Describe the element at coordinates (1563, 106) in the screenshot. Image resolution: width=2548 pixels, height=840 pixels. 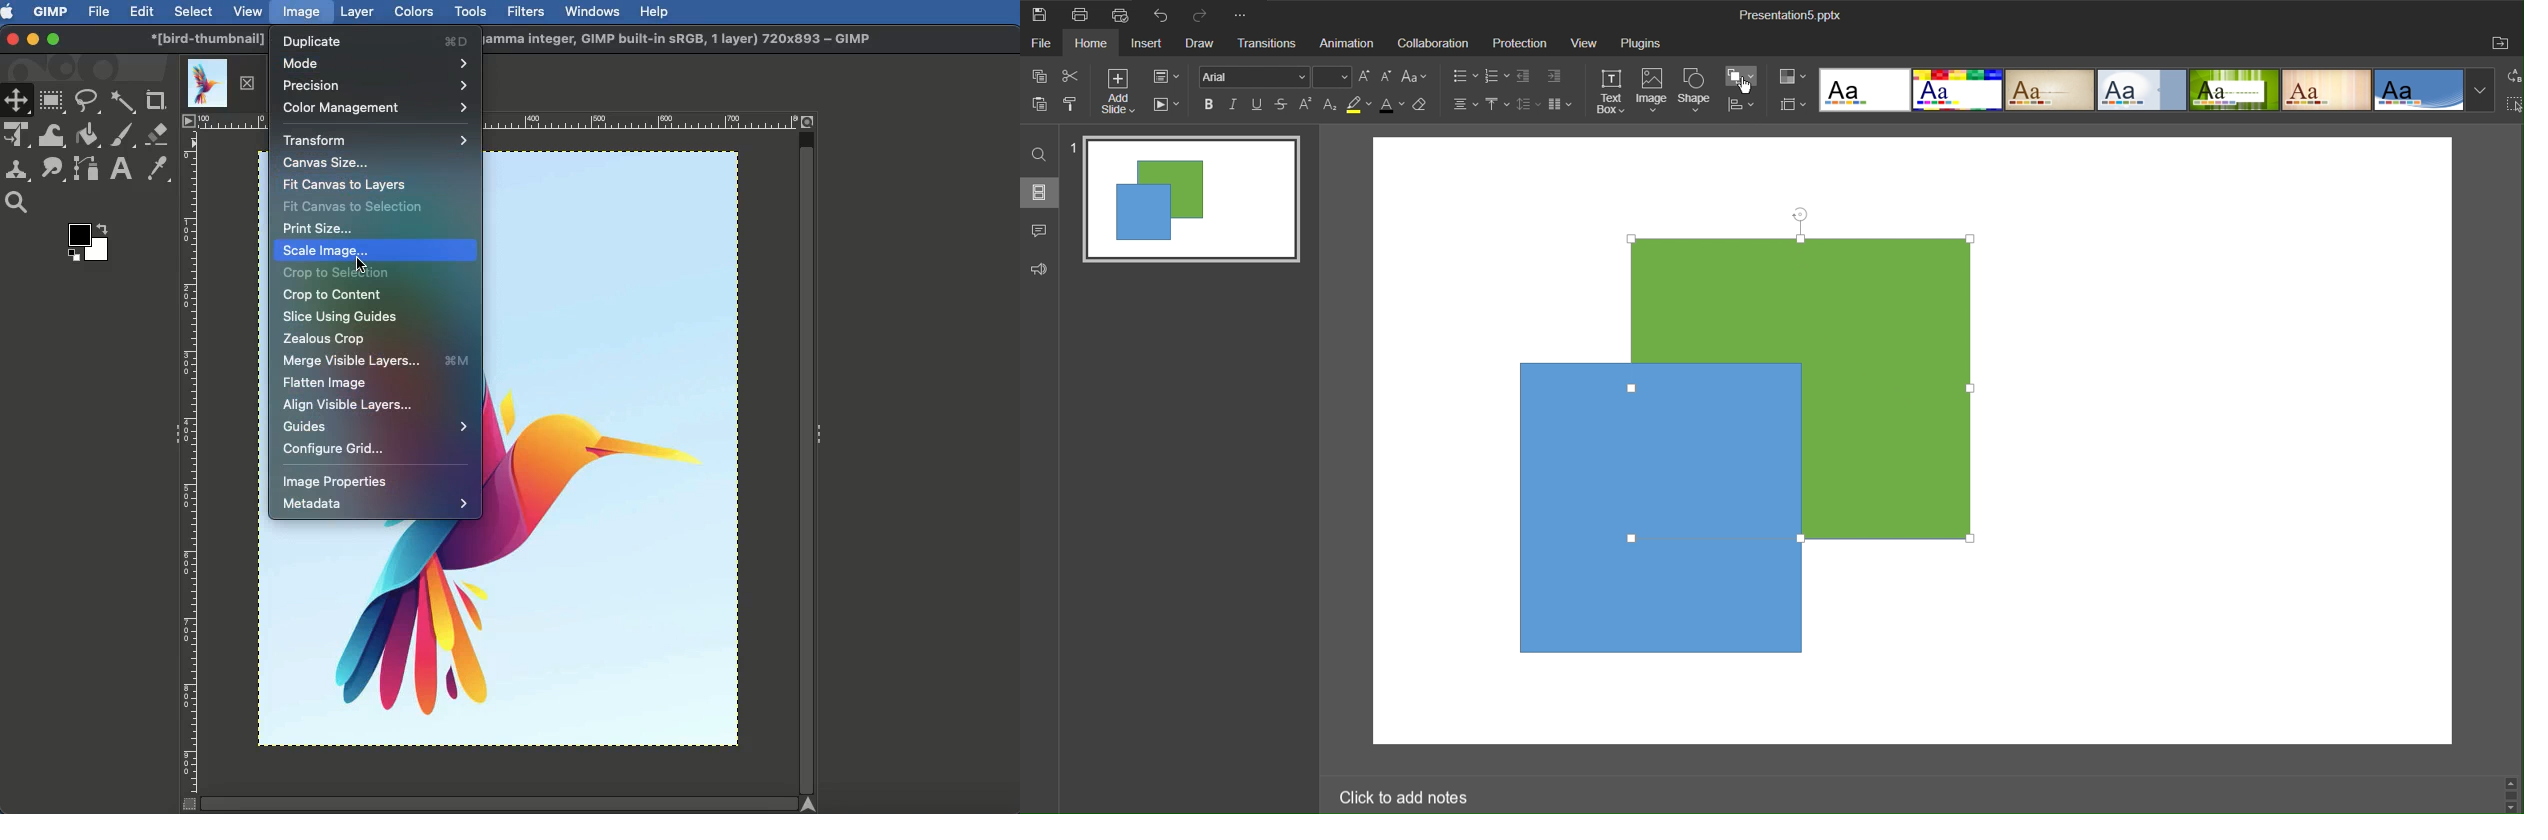
I see `Column` at that location.